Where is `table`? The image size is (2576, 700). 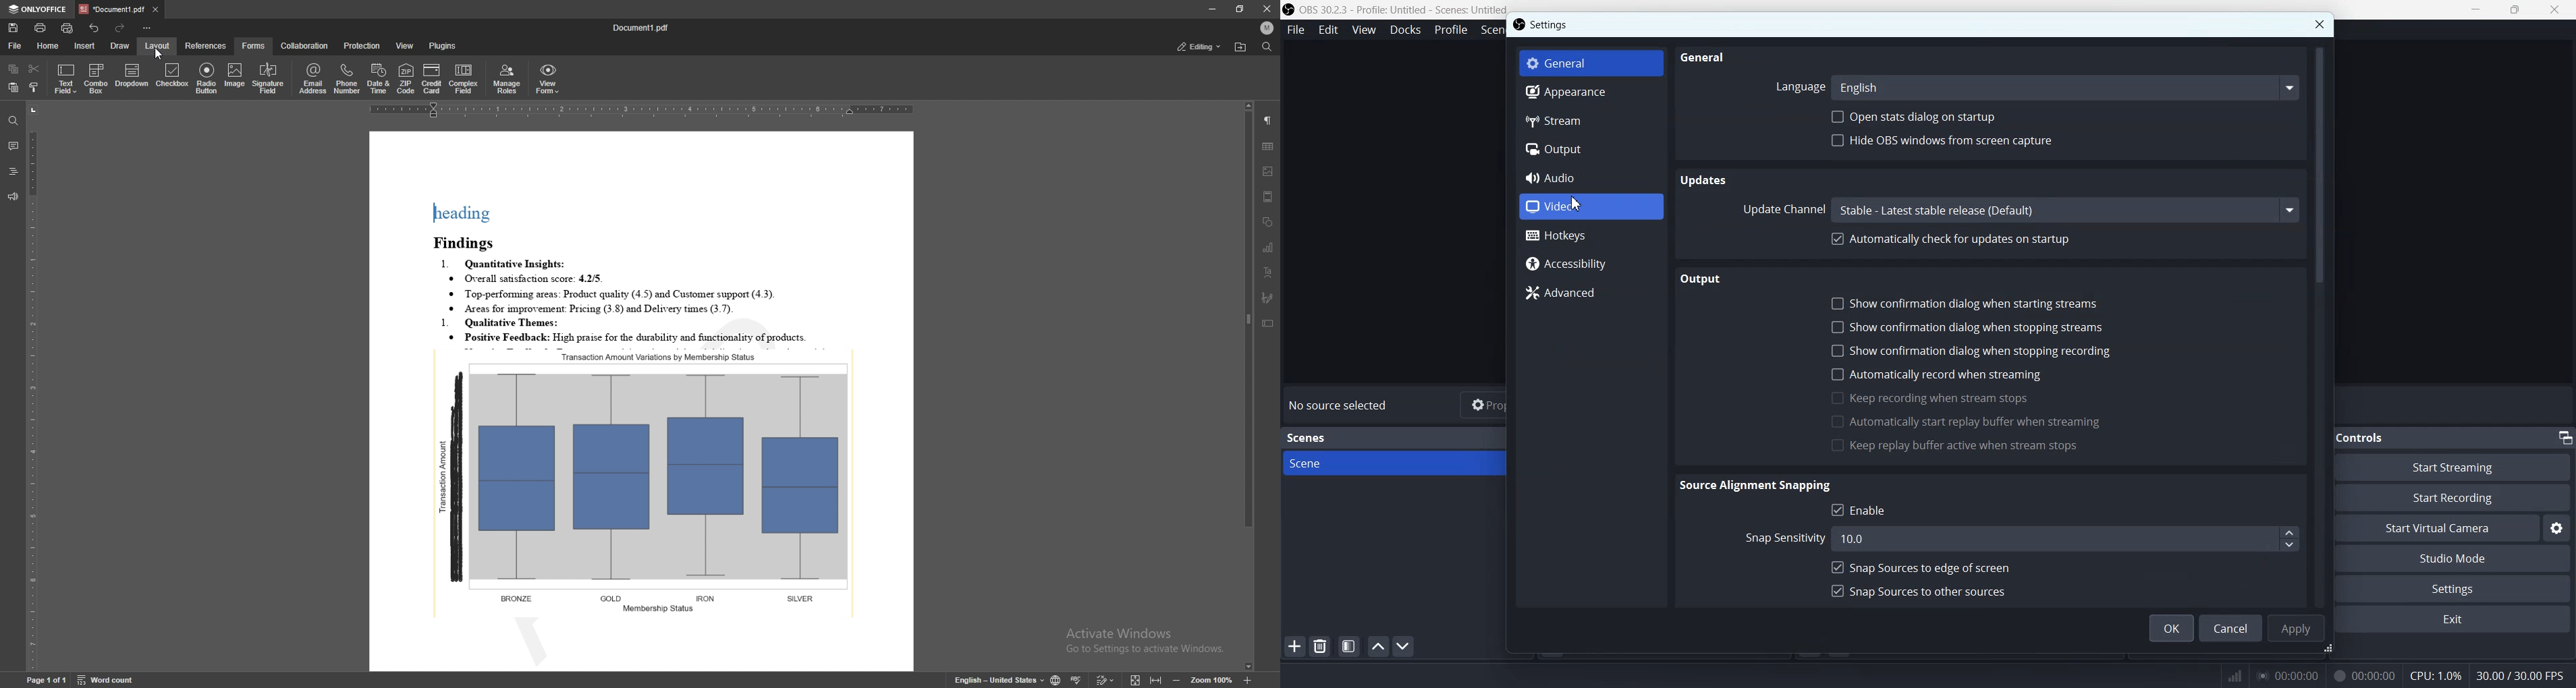 table is located at coordinates (1269, 147).